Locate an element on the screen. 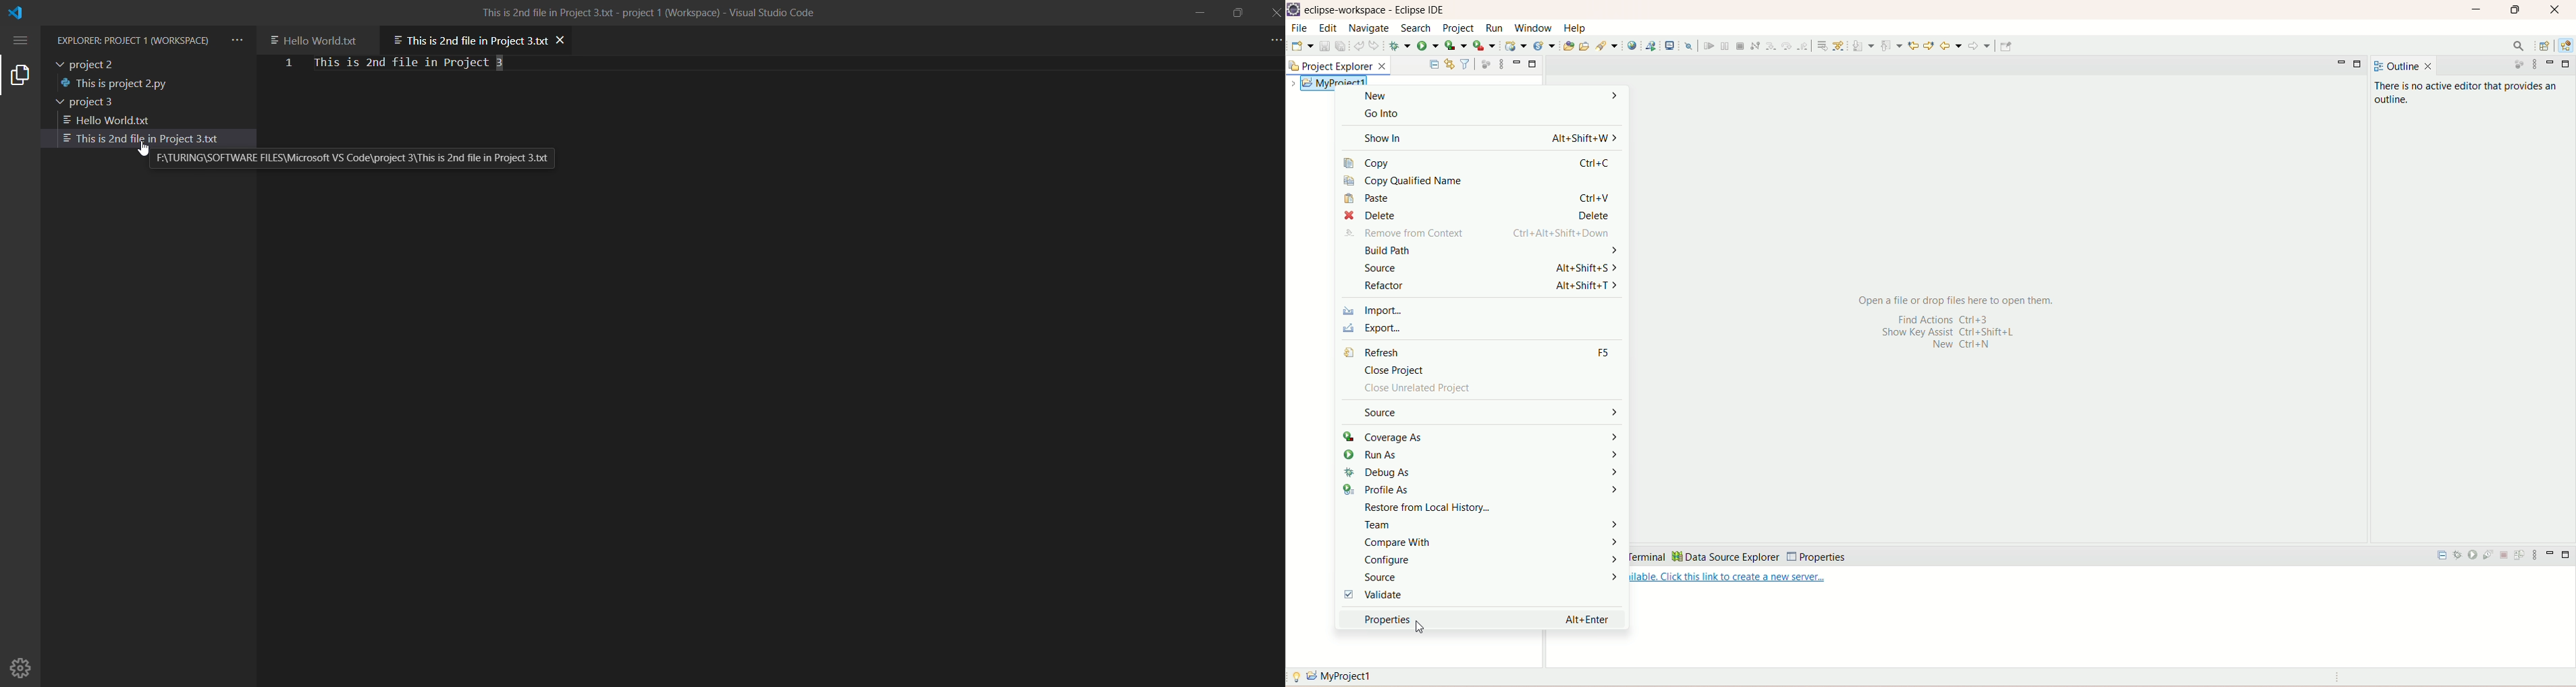 The width and height of the screenshot is (2576, 700). focus on active task is located at coordinates (2517, 64).